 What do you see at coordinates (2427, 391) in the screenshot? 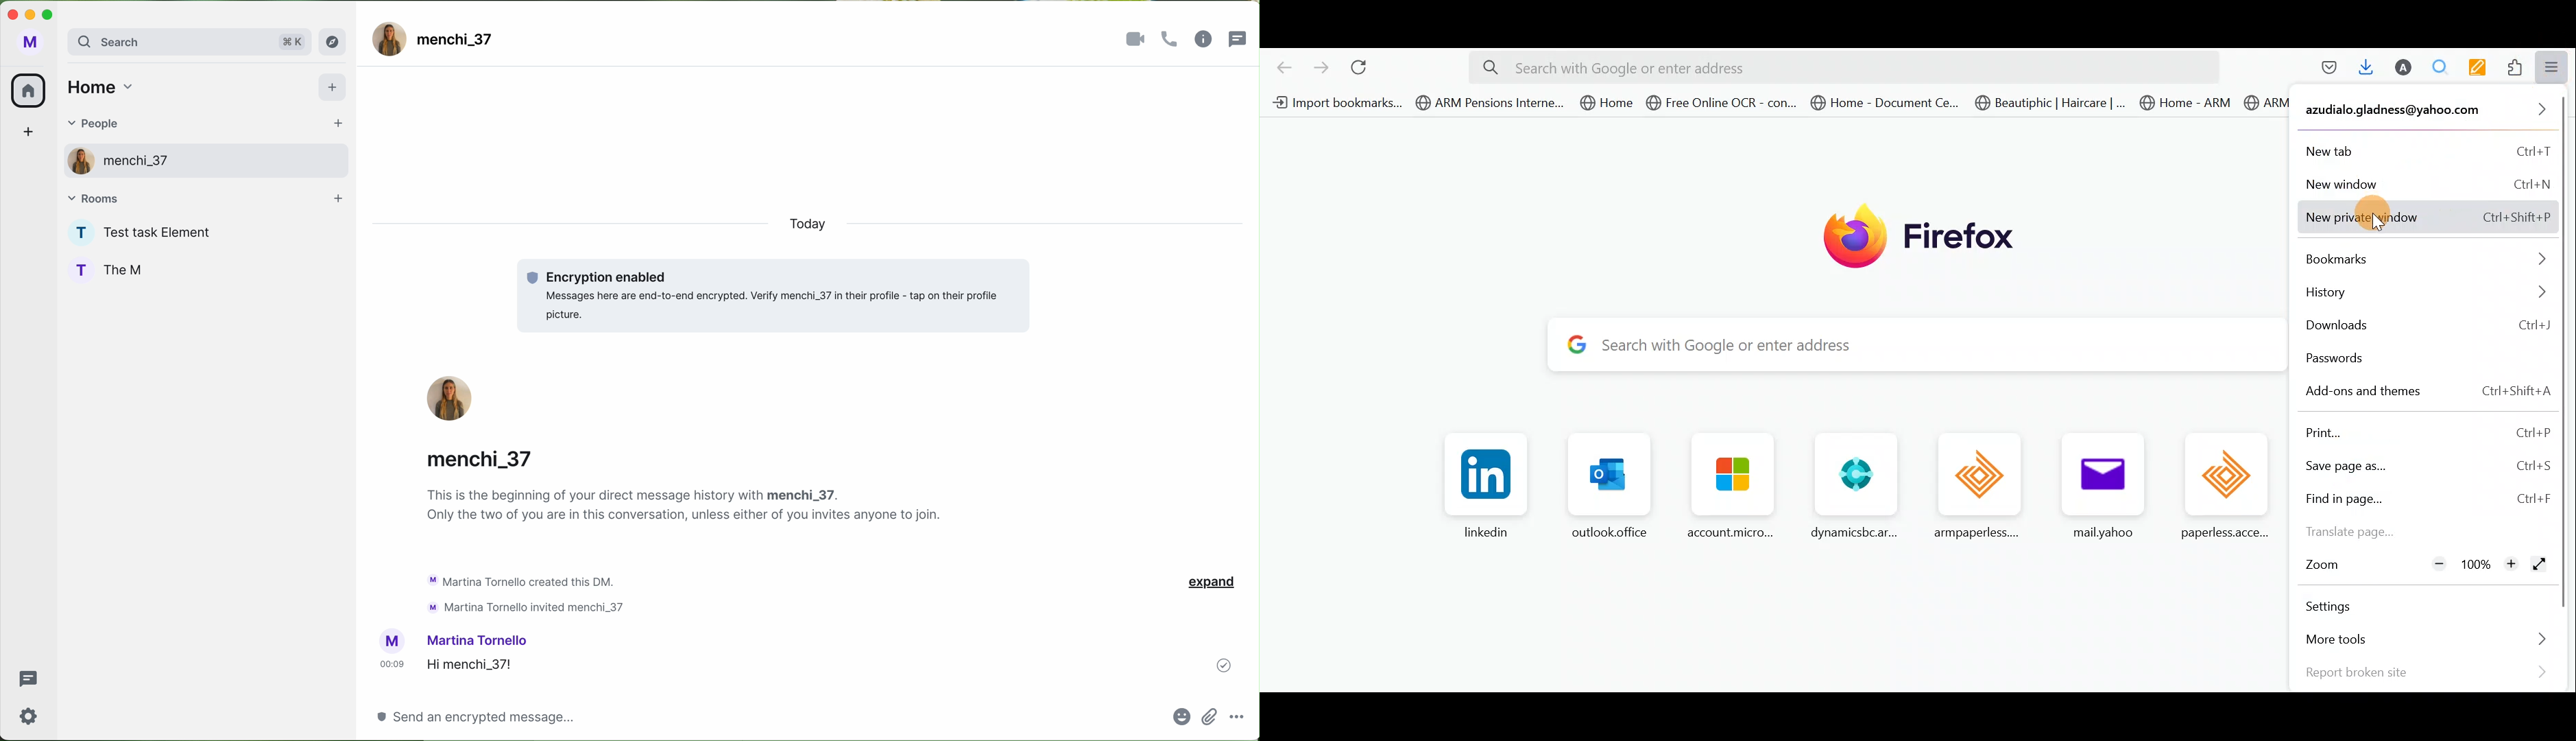
I see `Add-ons and themes` at bounding box center [2427, 391].